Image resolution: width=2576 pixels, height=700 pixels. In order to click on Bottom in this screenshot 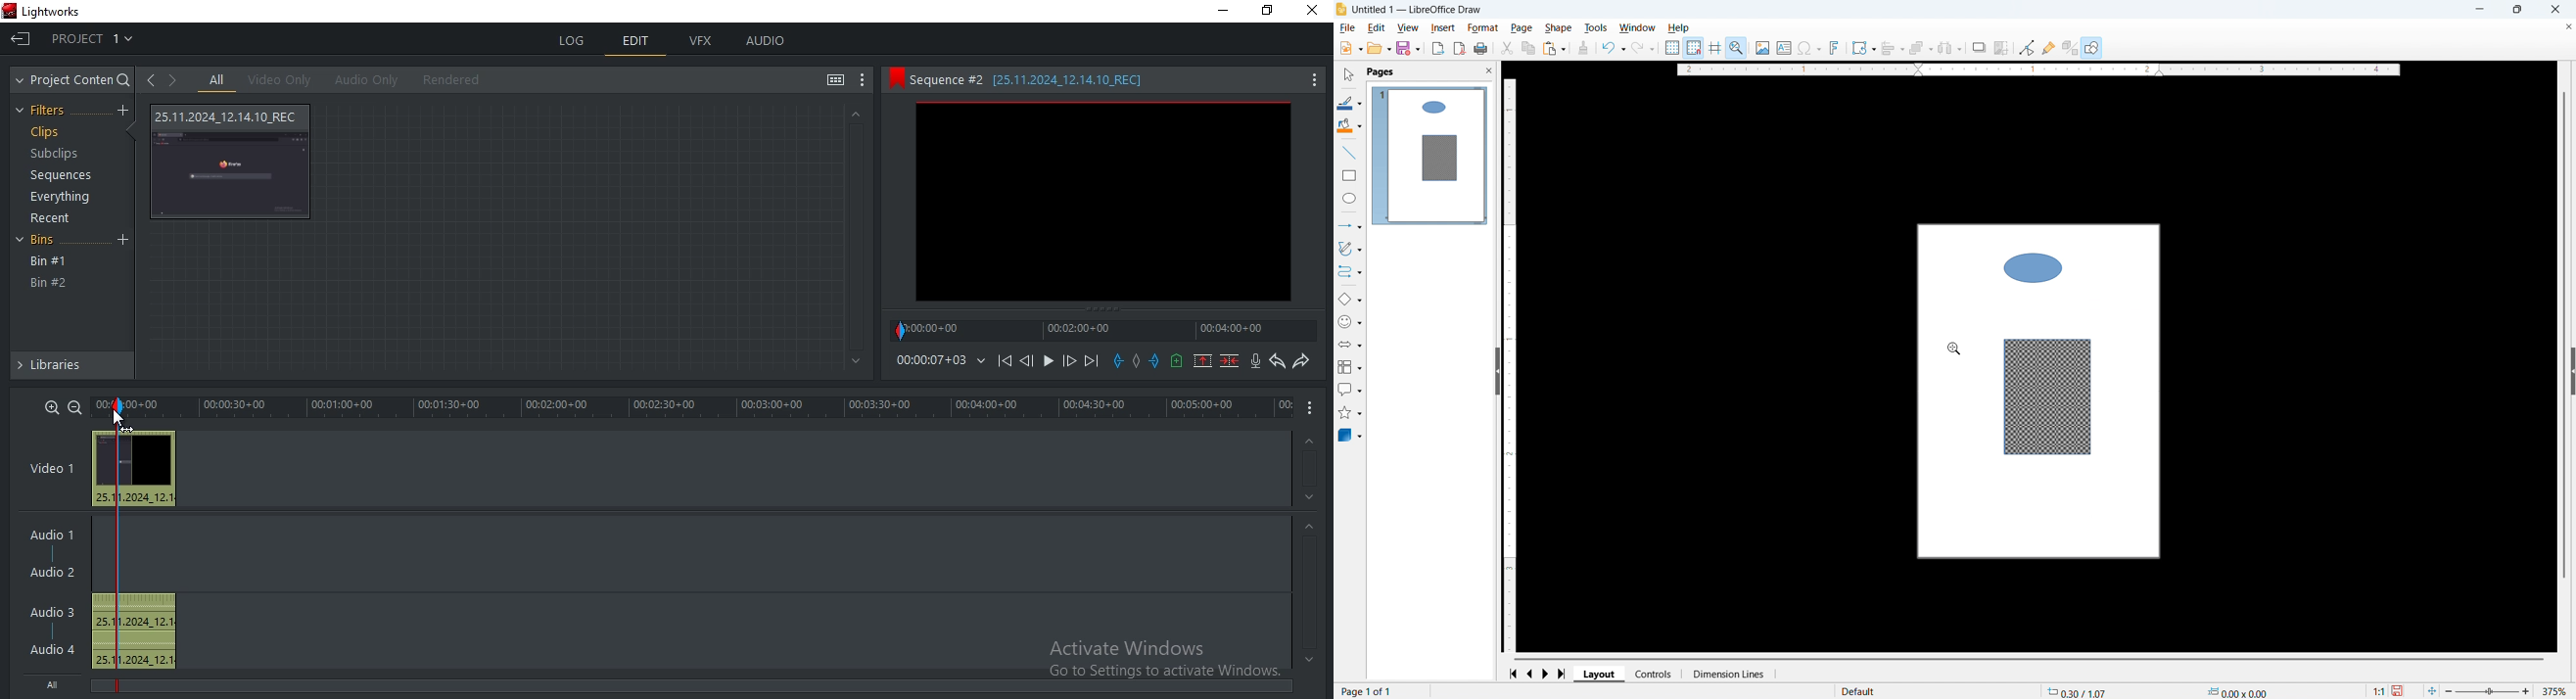, I will do `click(853, 361)`.